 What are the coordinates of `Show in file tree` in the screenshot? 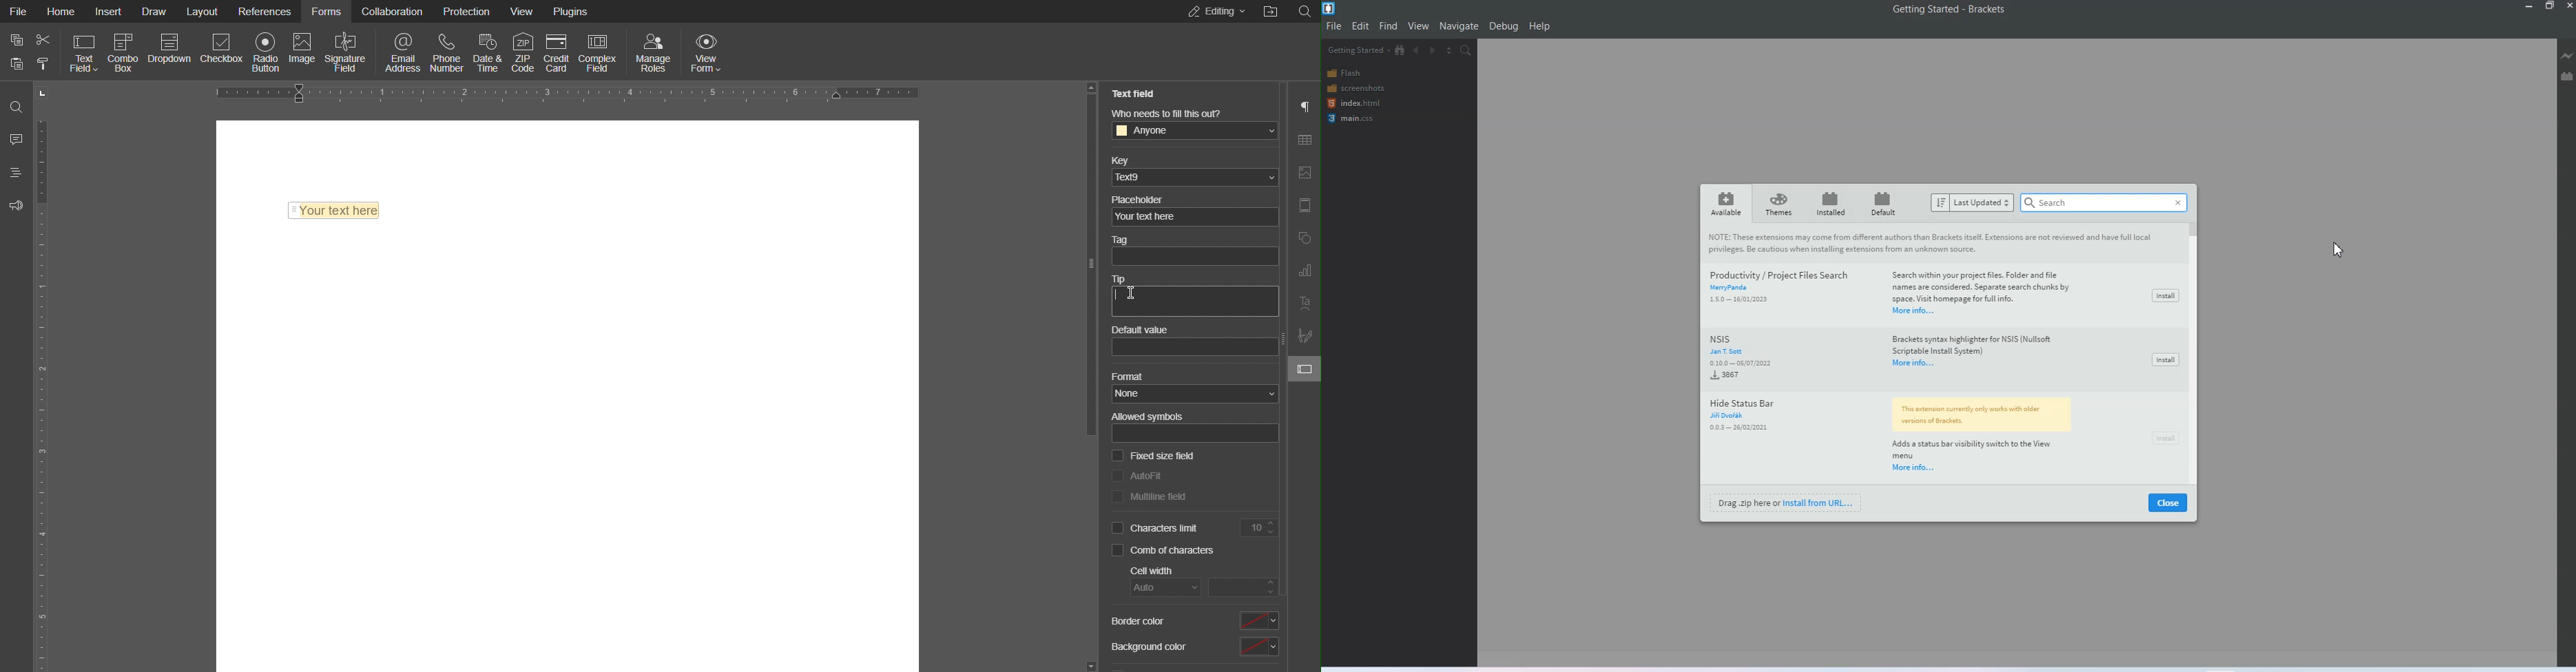 It's located at (1401, 50).